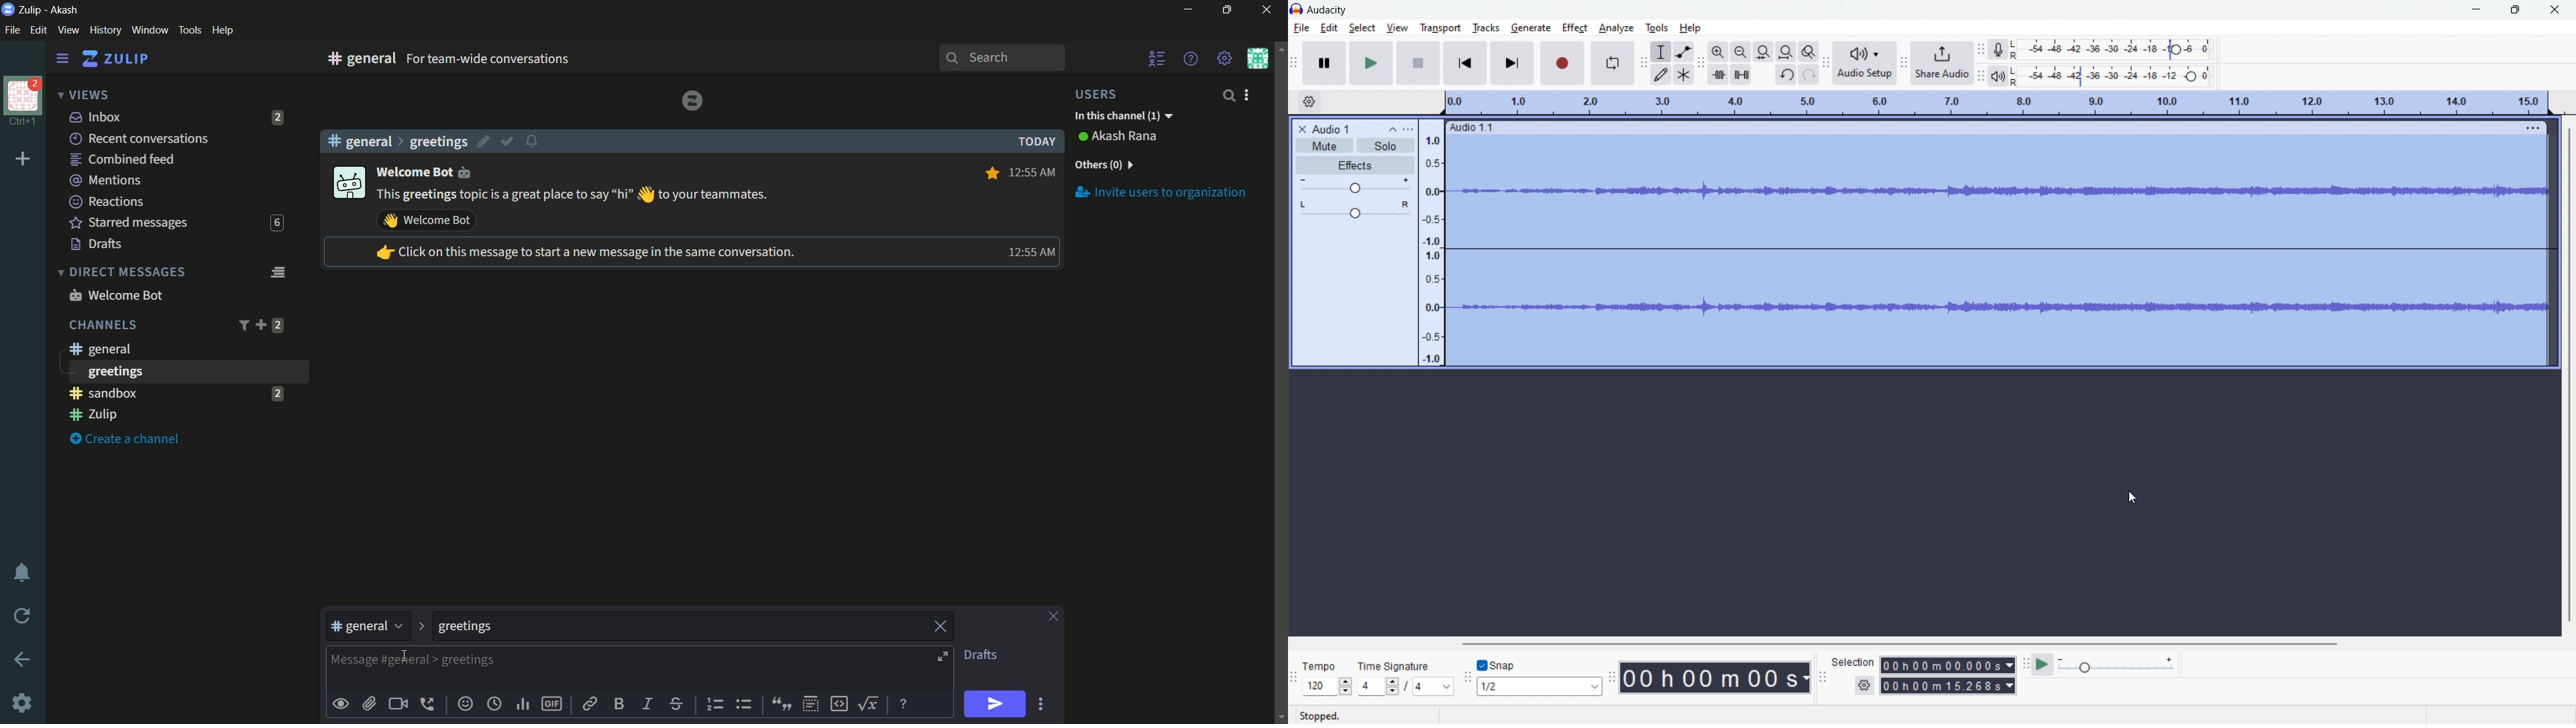  Describe the element at coordinates (1826, 64) in the screenshot. I see `Audio setup toolbar` at that location.